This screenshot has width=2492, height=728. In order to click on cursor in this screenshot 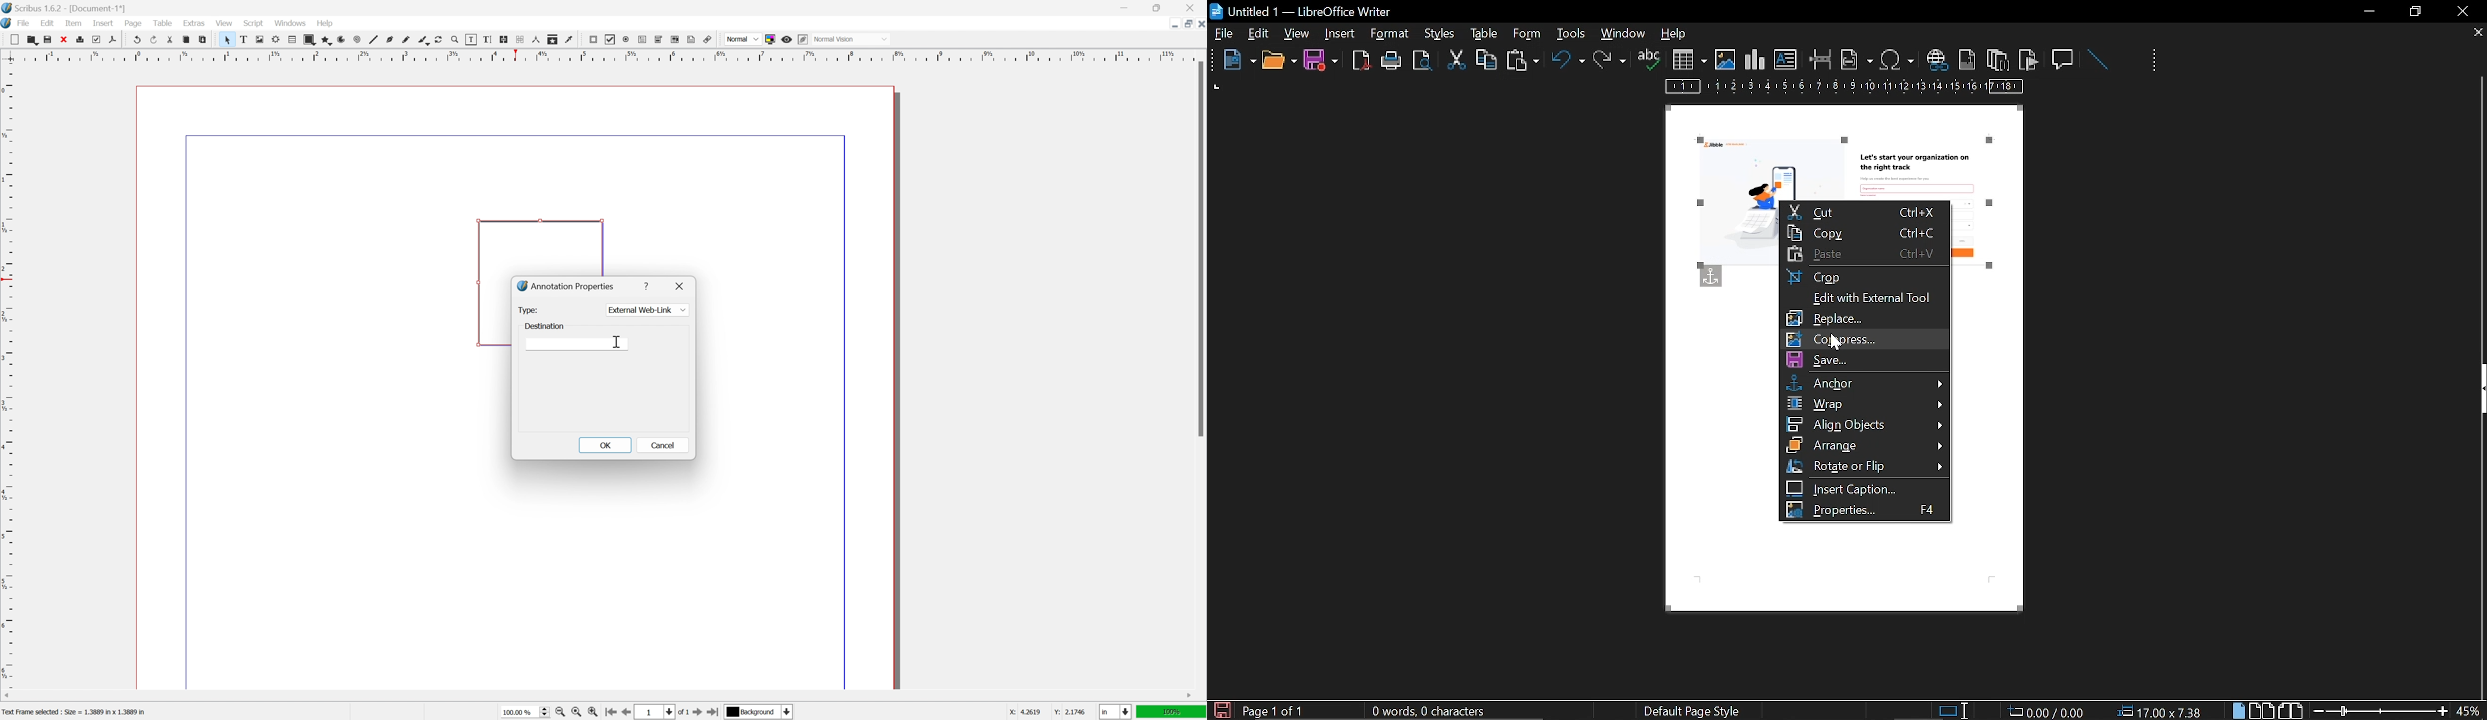, I will do `click(615, 339)`.